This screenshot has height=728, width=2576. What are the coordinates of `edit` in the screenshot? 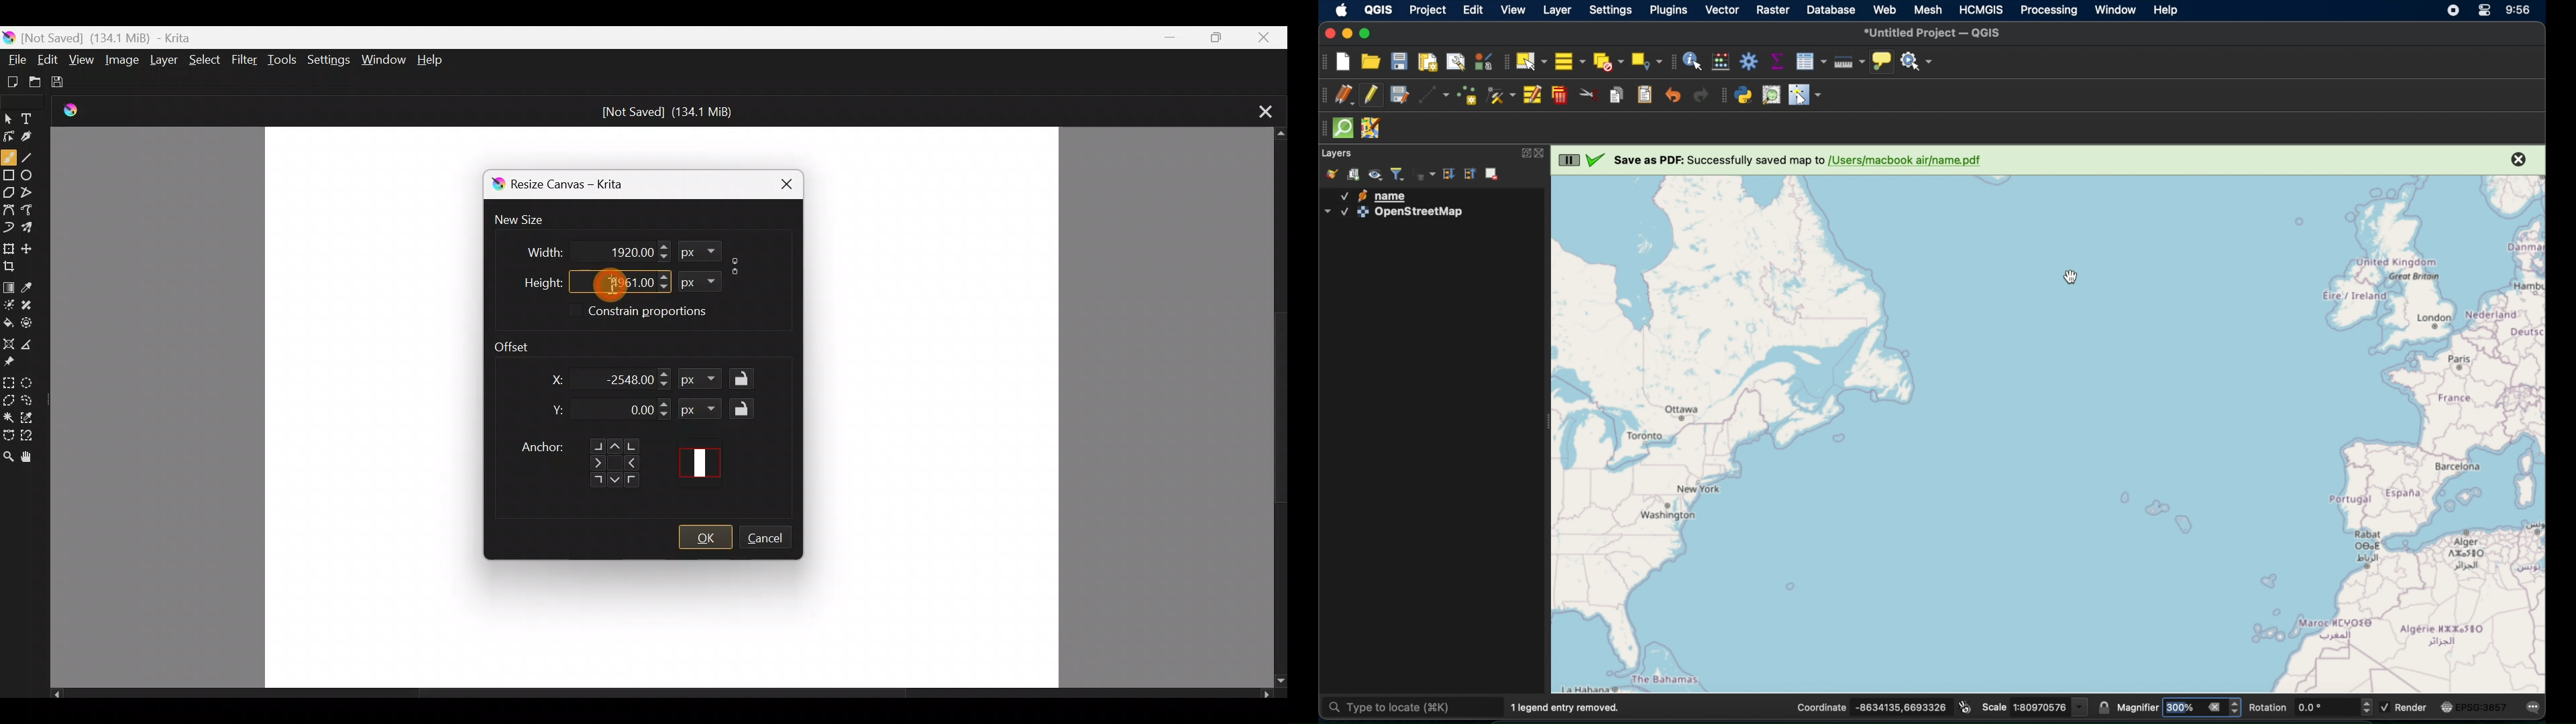 It's located at (1474, 10).